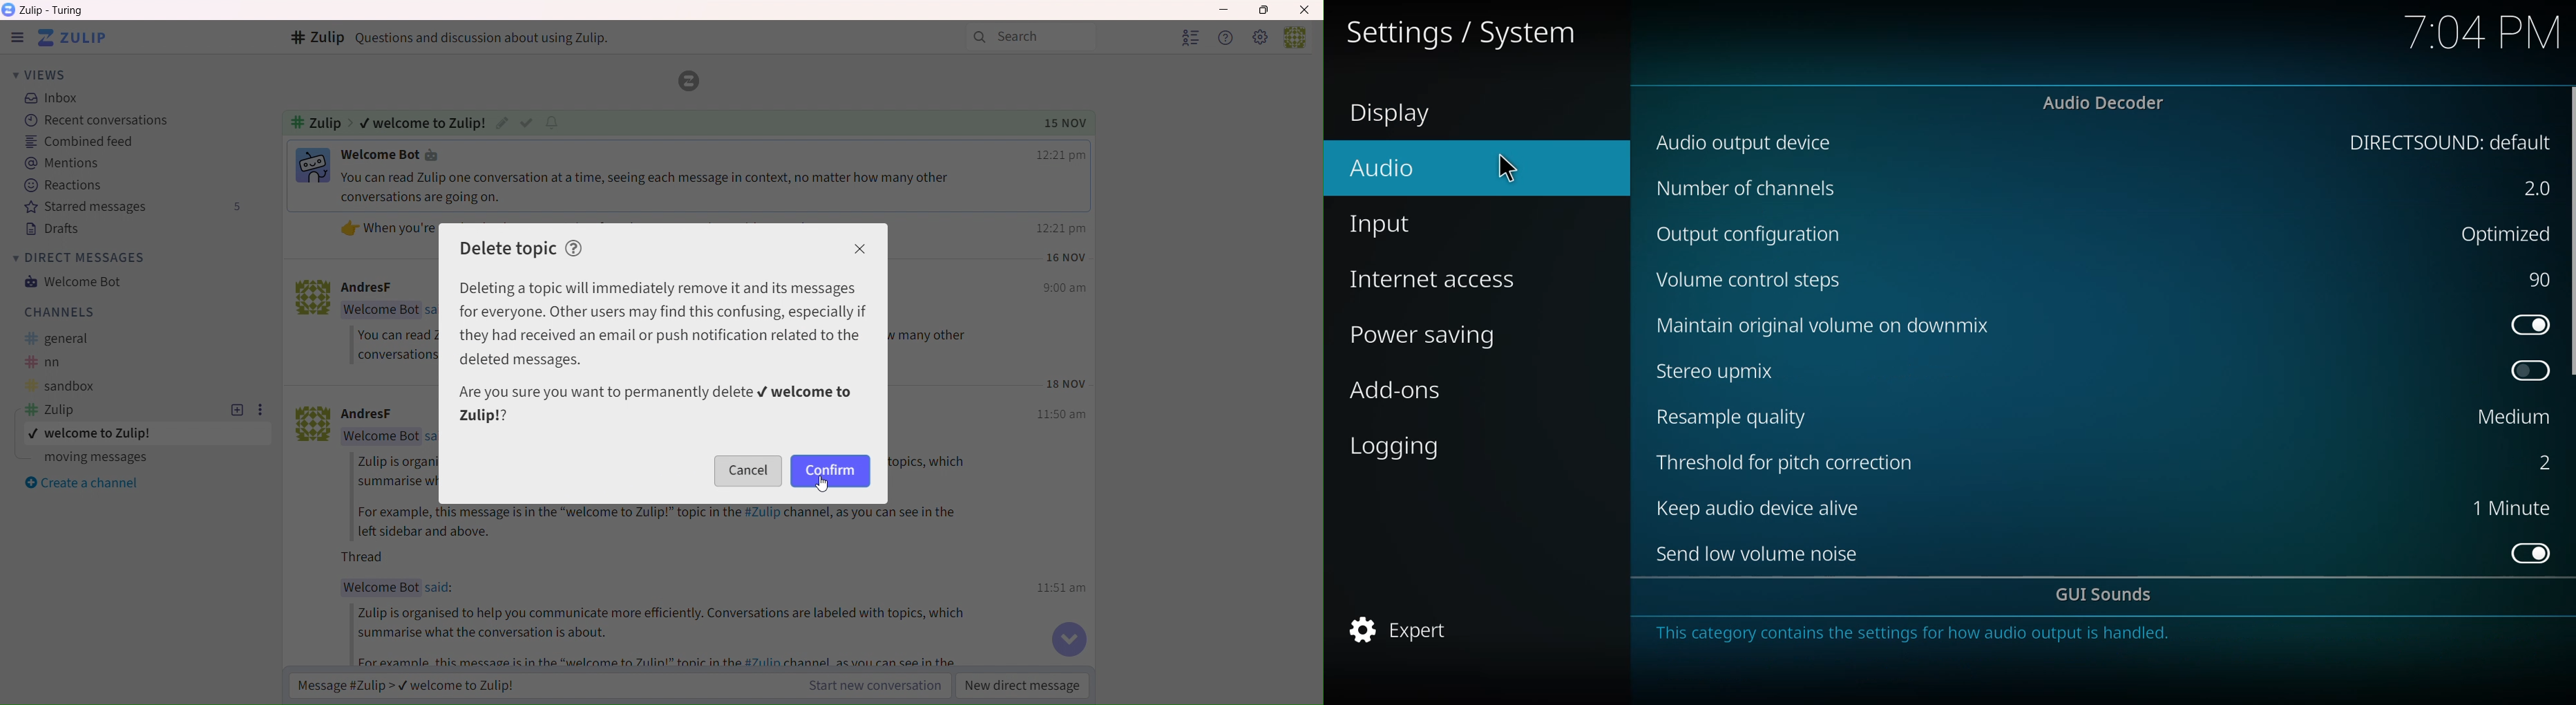  What do you see at coordinates (1827, 324) in the screenshot?
I see `maintain original volume` at bounding box center [1827, 324].